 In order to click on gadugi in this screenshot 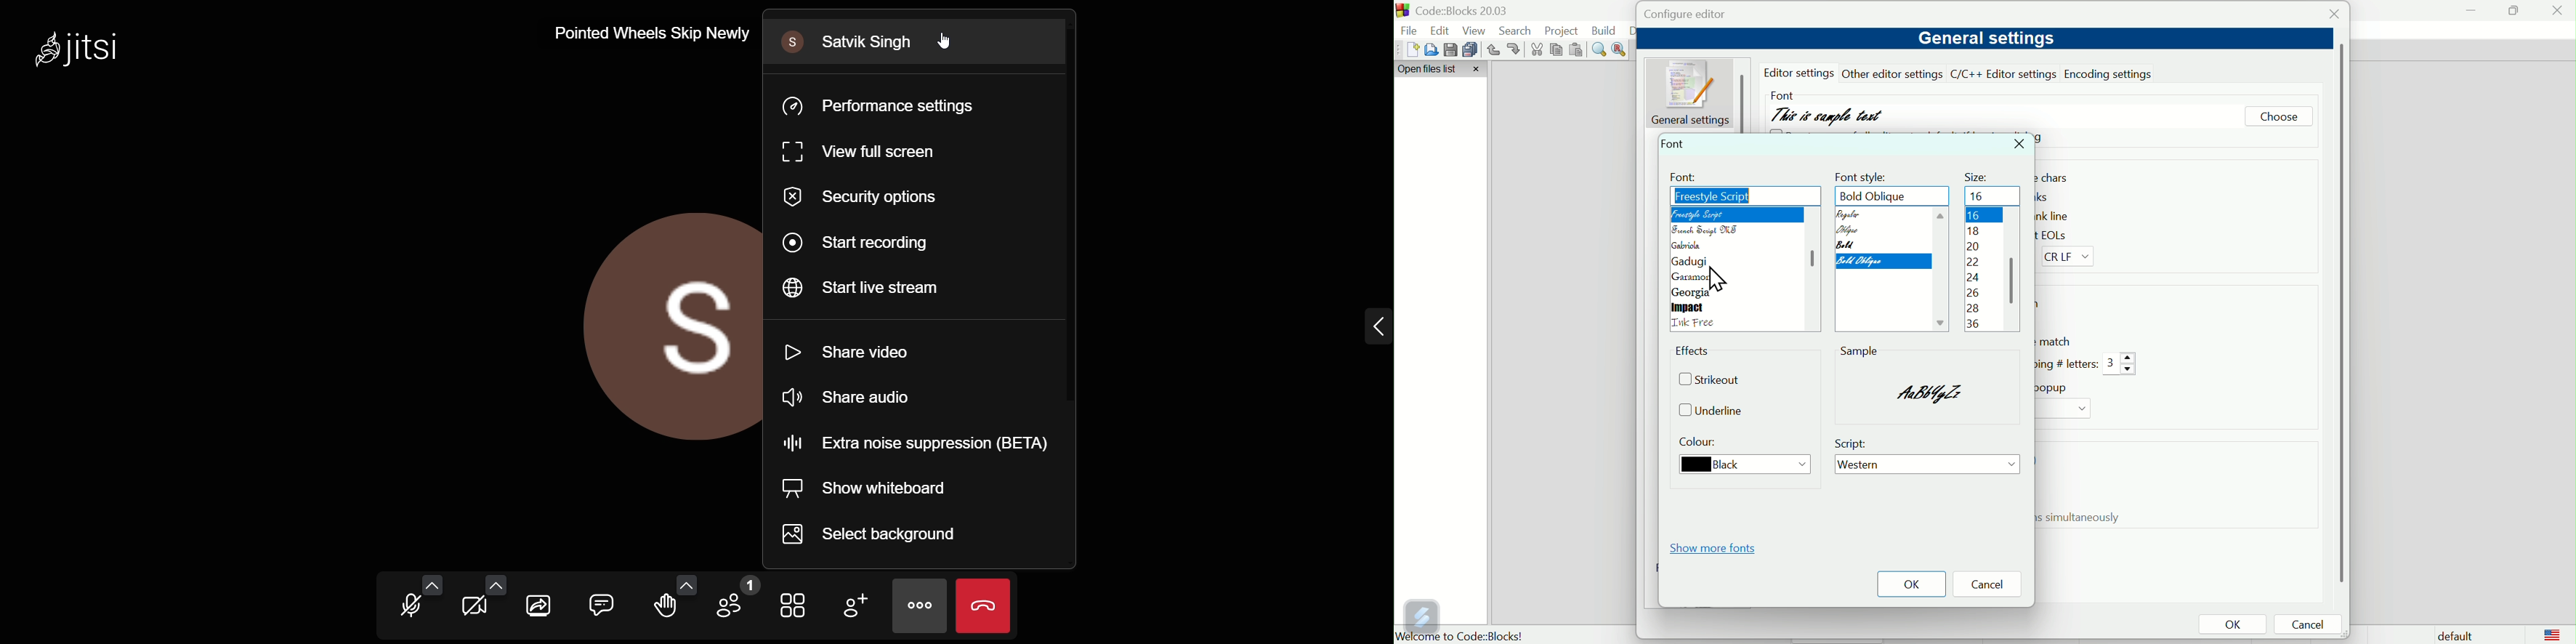, I will do `click(1688, 262)`.